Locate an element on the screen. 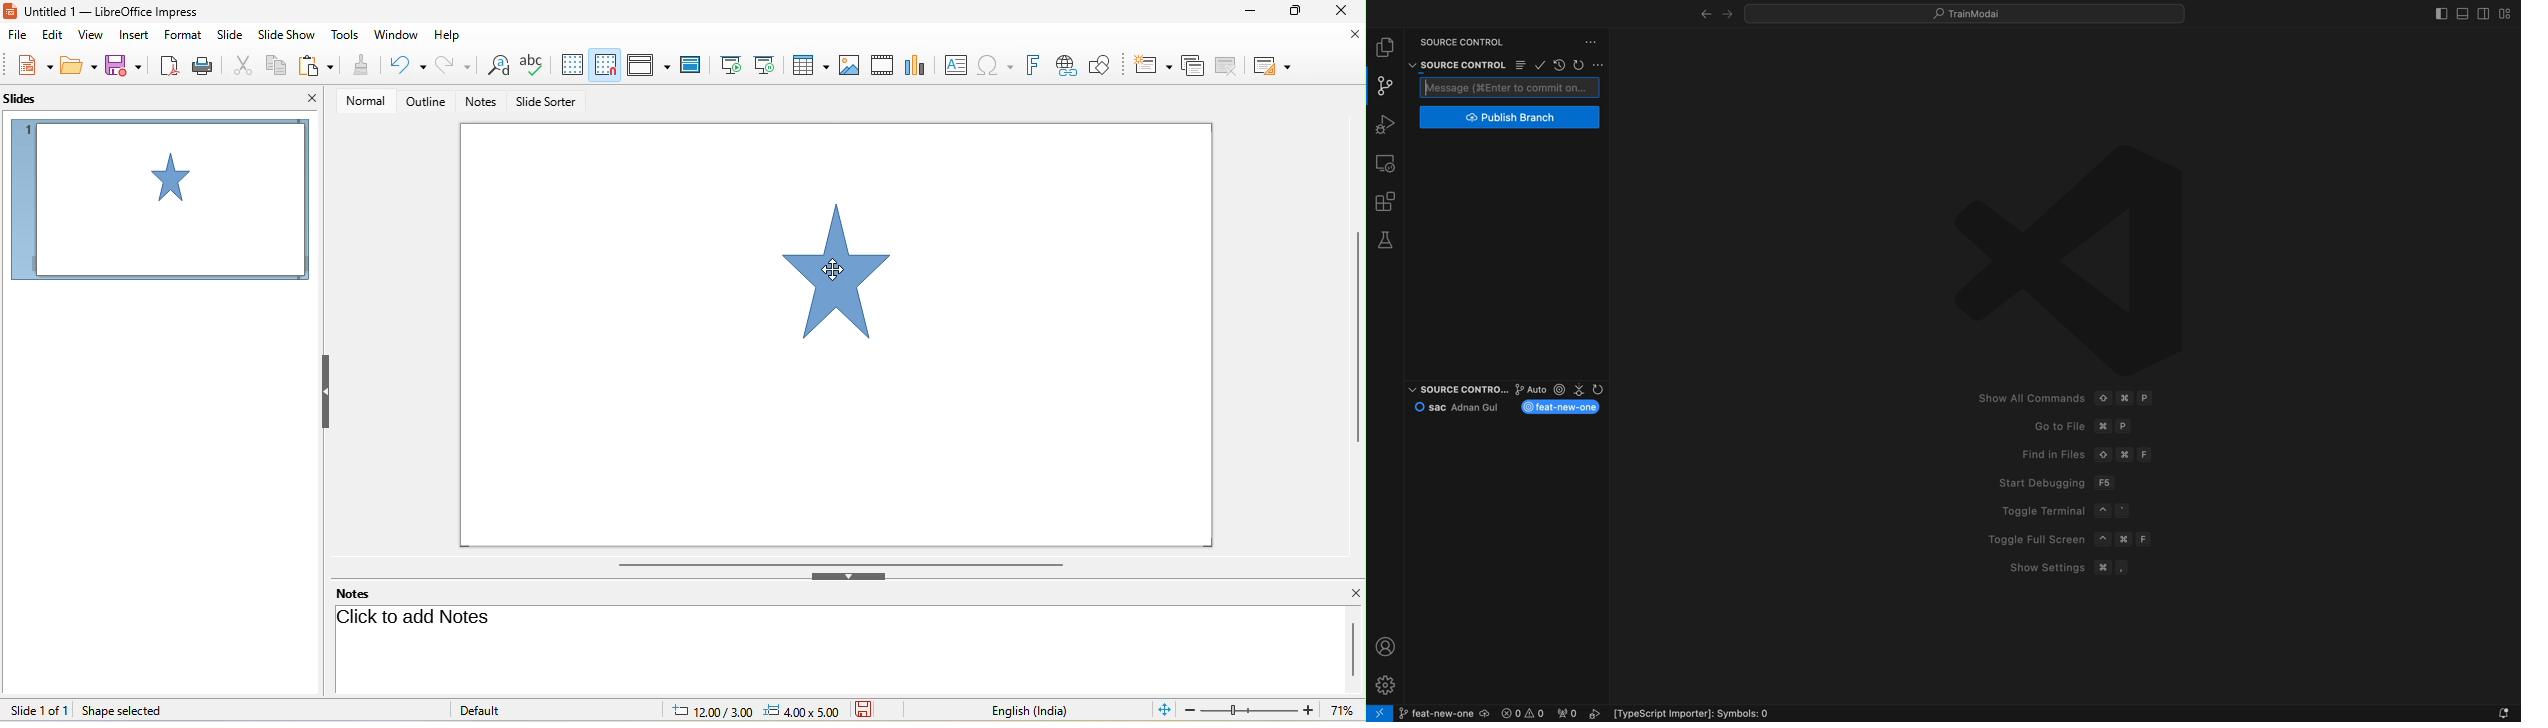 Image resolution: width=2548 pixels, height=728 pixels. save is located at coordinates (123, 66).